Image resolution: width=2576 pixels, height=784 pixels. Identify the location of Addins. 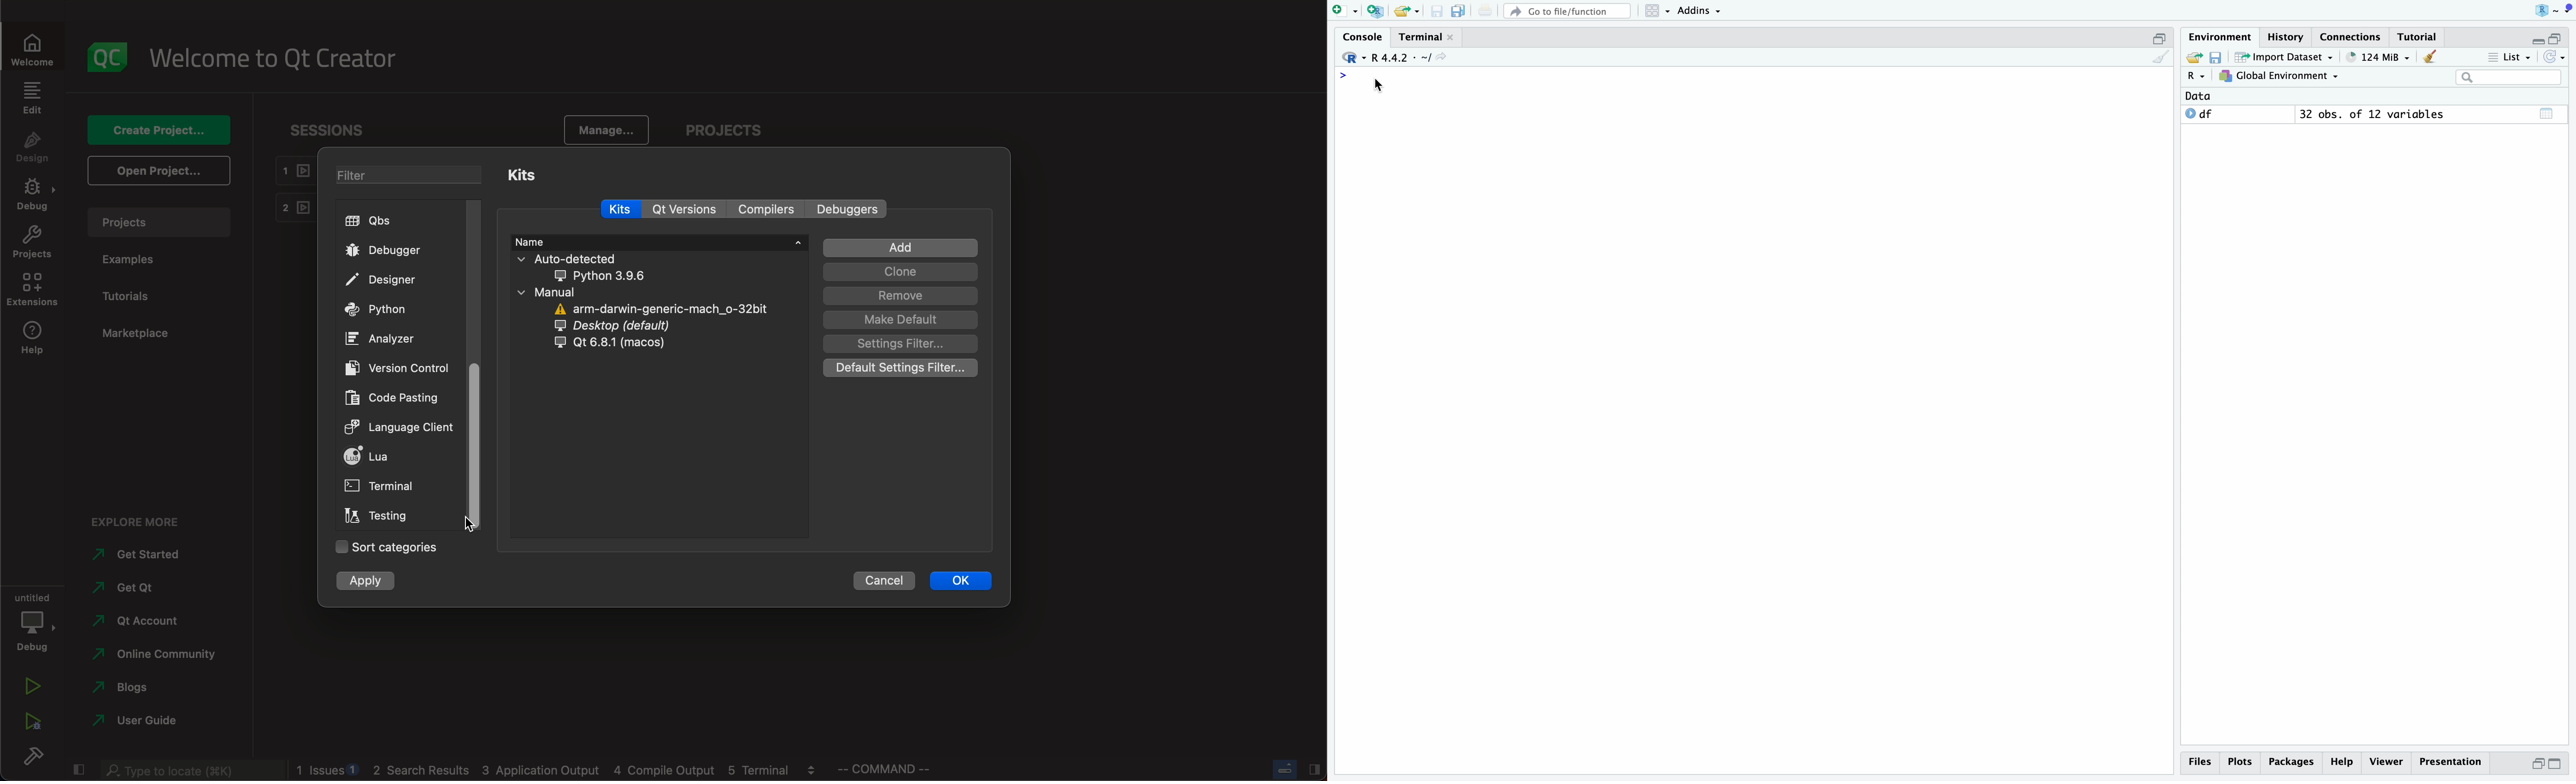
(1699, 11).